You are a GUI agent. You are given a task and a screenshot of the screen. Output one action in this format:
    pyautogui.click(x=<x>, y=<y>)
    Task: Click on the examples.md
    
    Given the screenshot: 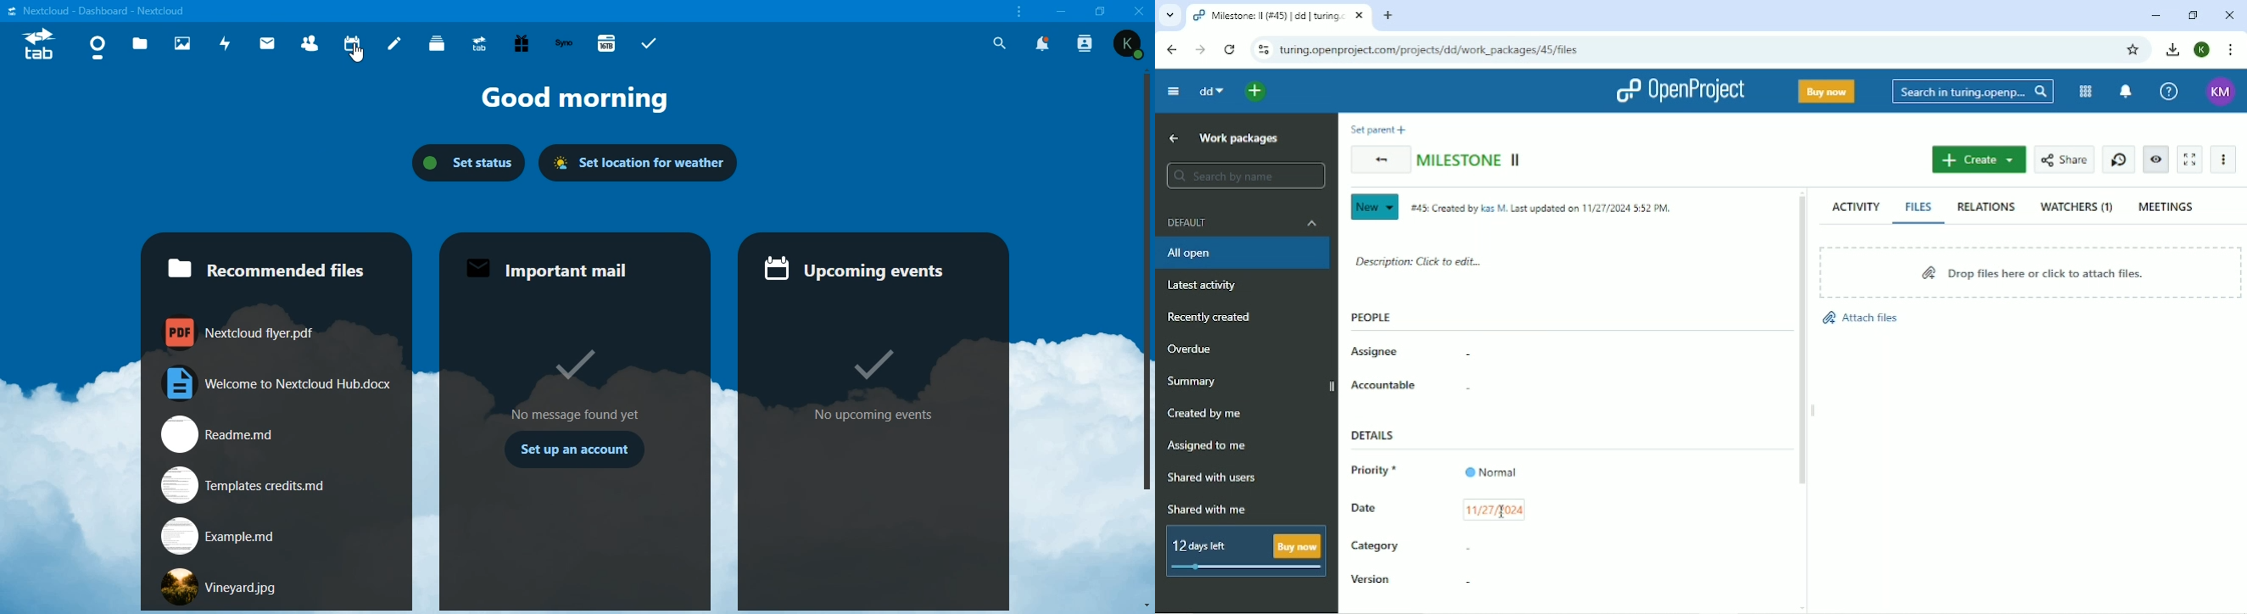 What is the action you would take?
    pyautogui.click(x=220, y=535)
    